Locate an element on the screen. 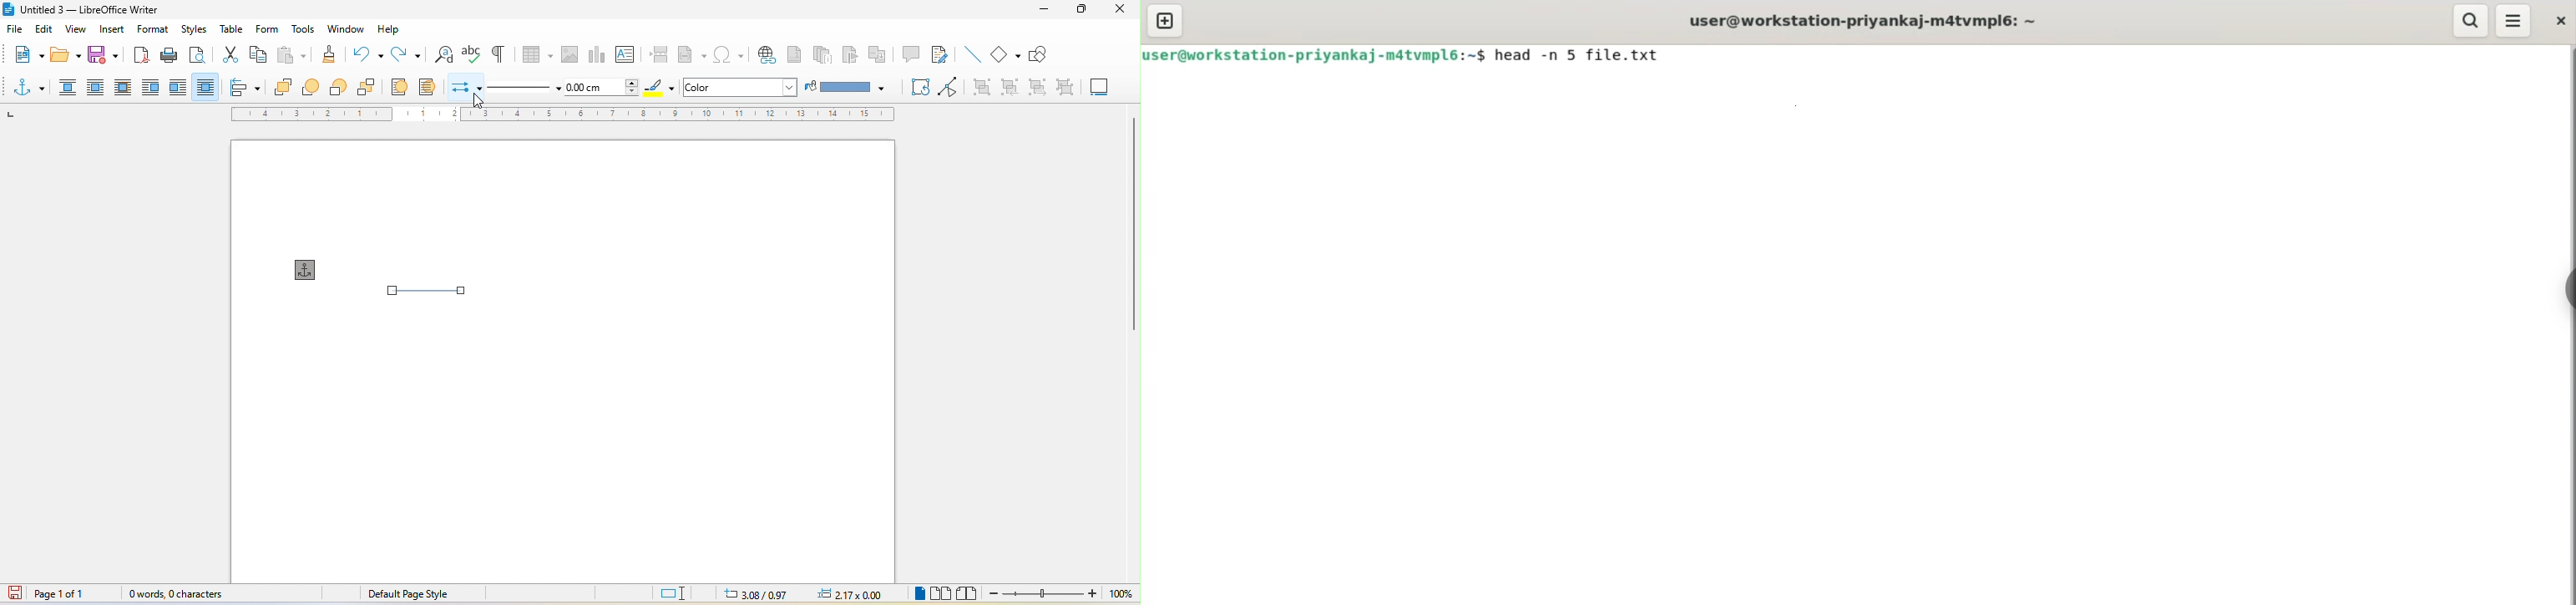  page break is located at coordinates (658, 54).